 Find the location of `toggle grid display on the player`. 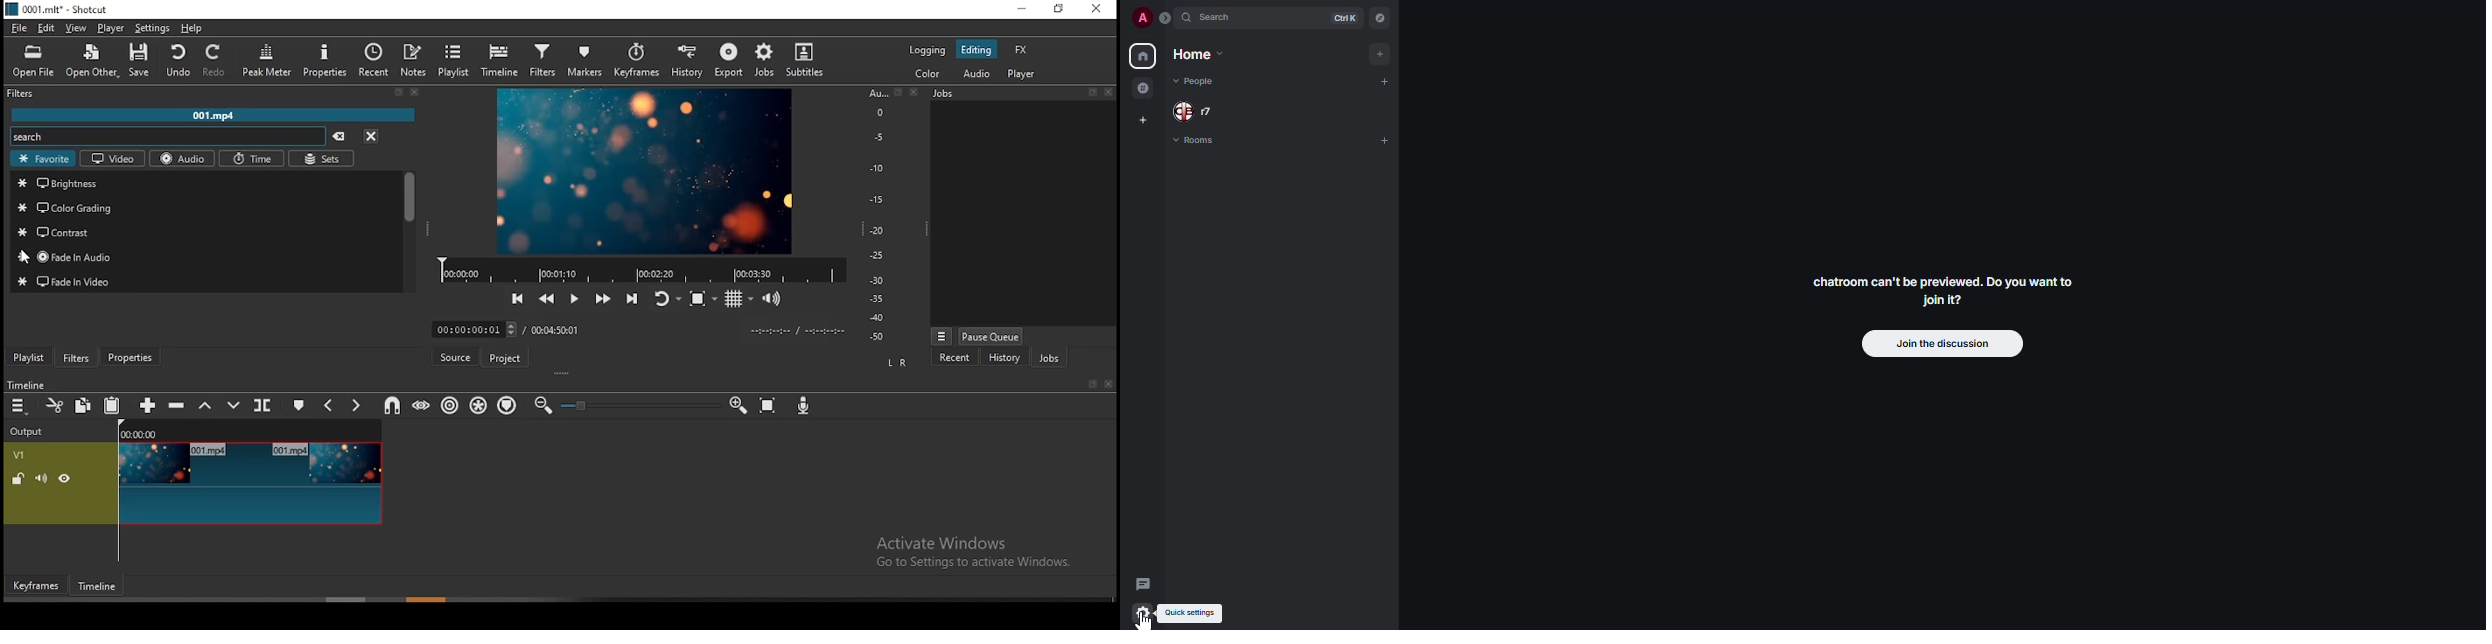

toggle grid display on the player is located at coordinates (737, 300).